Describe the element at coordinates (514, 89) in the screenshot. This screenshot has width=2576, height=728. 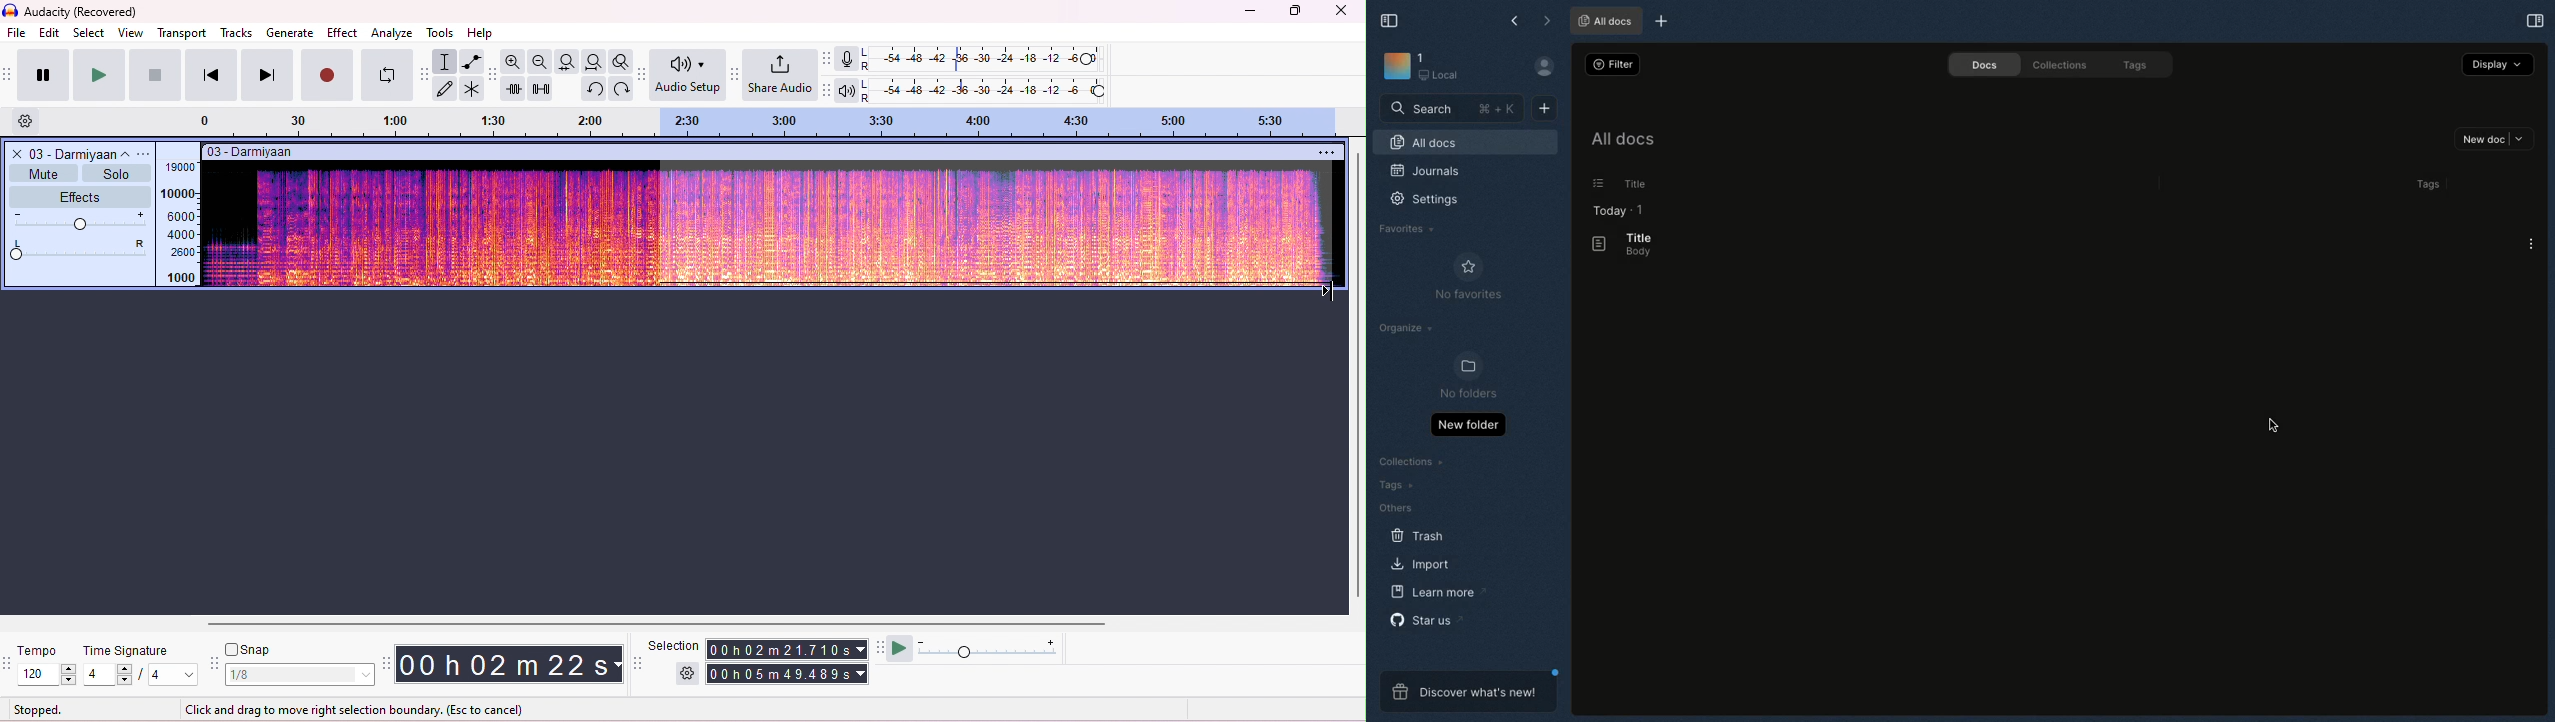
I see `trim outside selection` at that location.